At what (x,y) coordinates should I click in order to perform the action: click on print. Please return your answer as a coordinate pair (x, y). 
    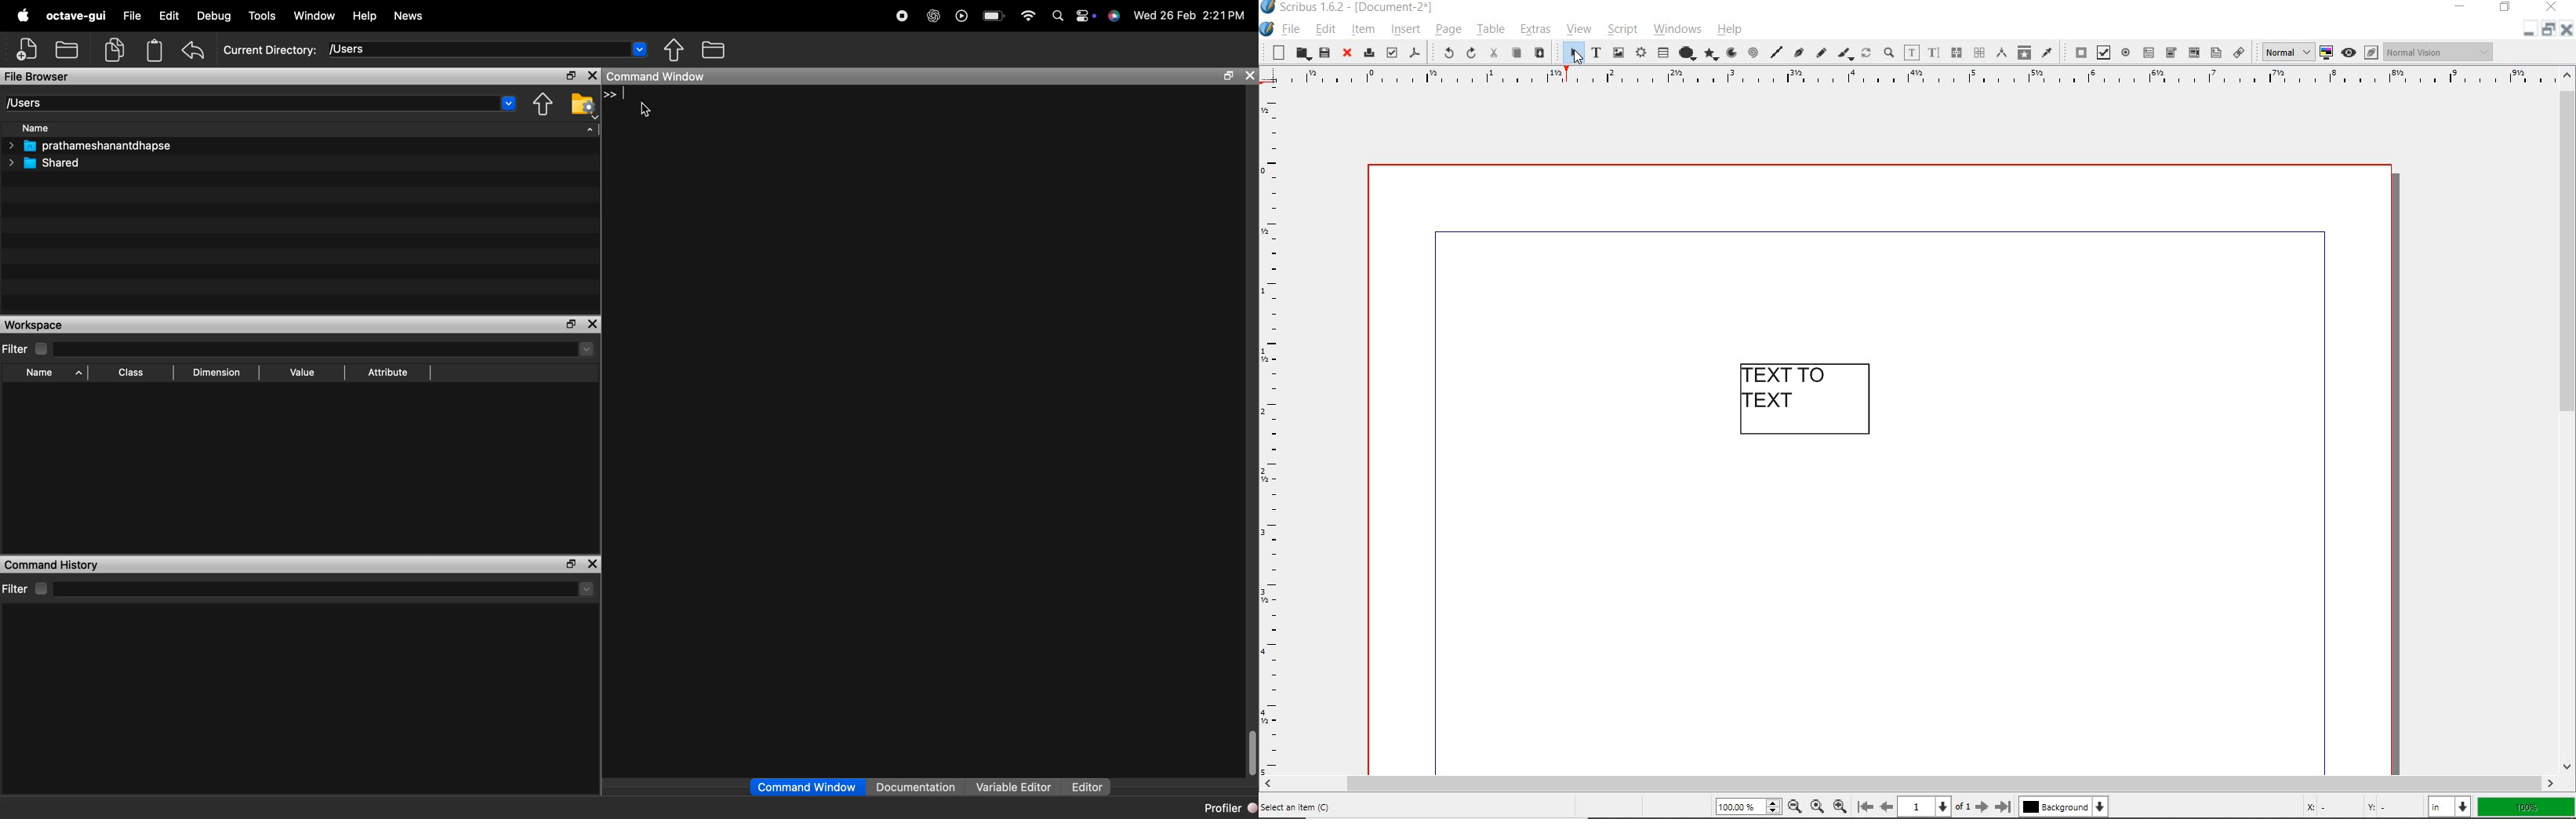
    Looking at the image, I should click on (1368, 53).